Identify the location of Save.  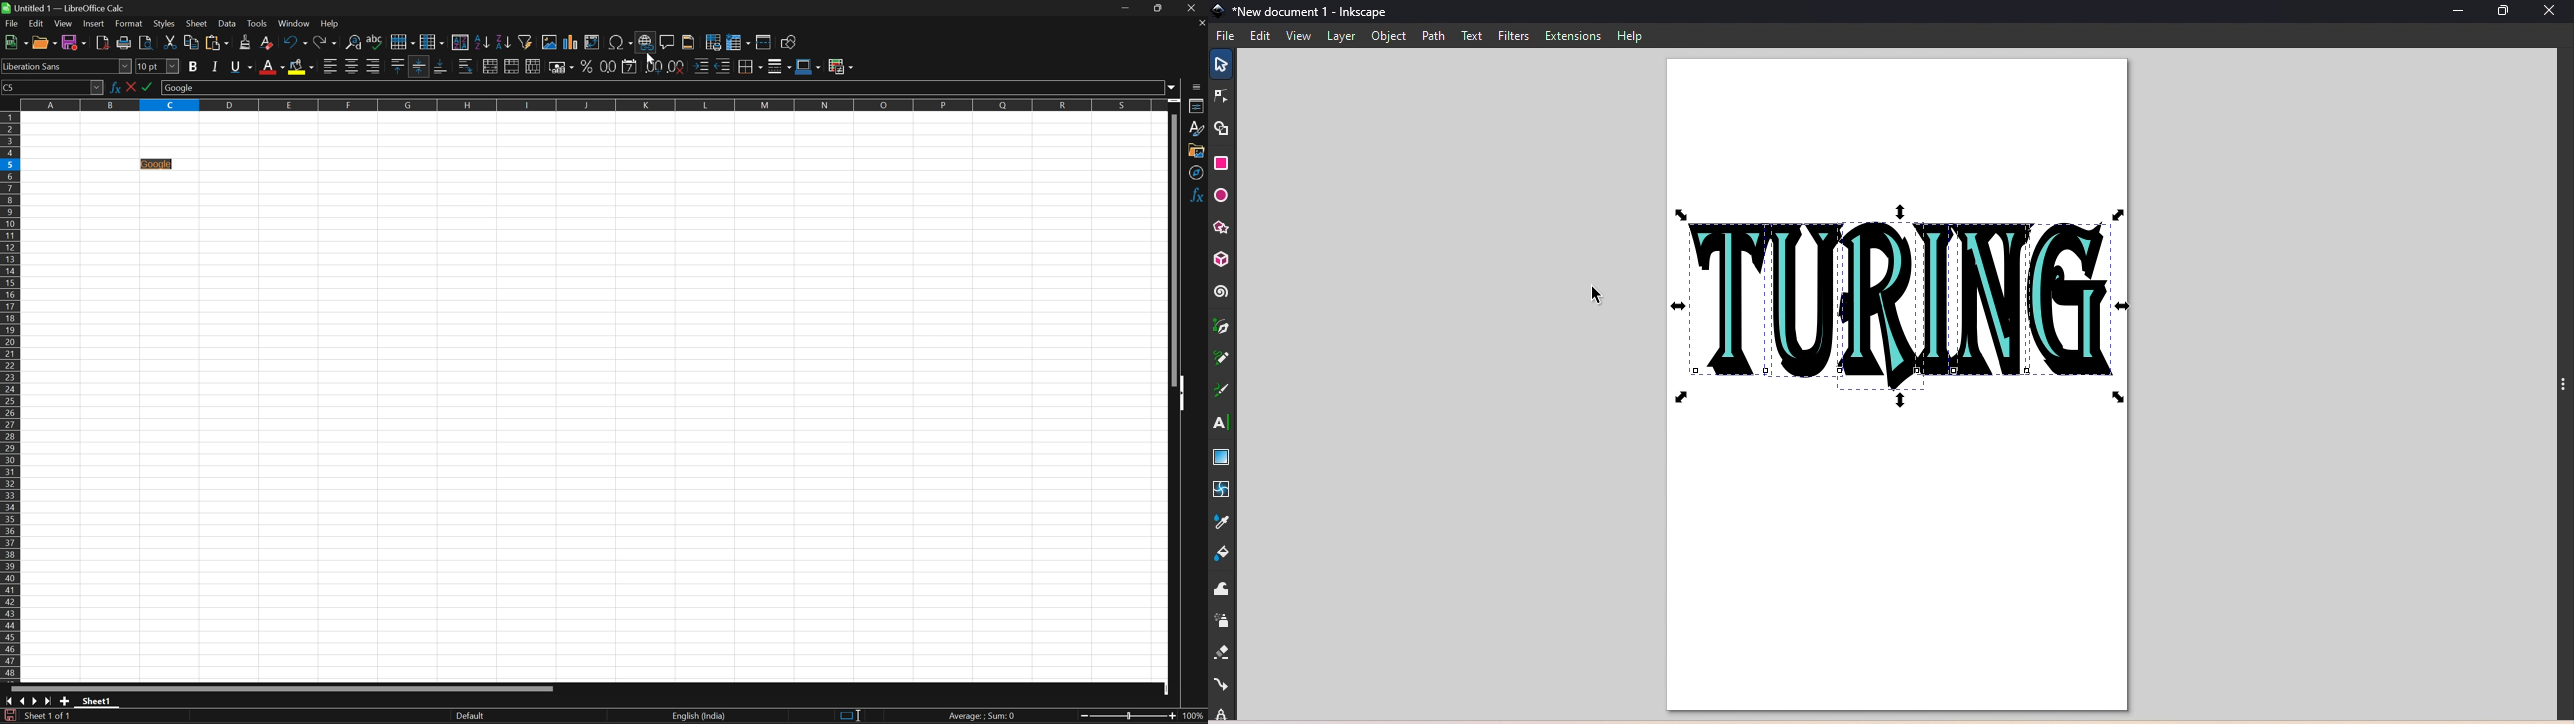
(74, 42).